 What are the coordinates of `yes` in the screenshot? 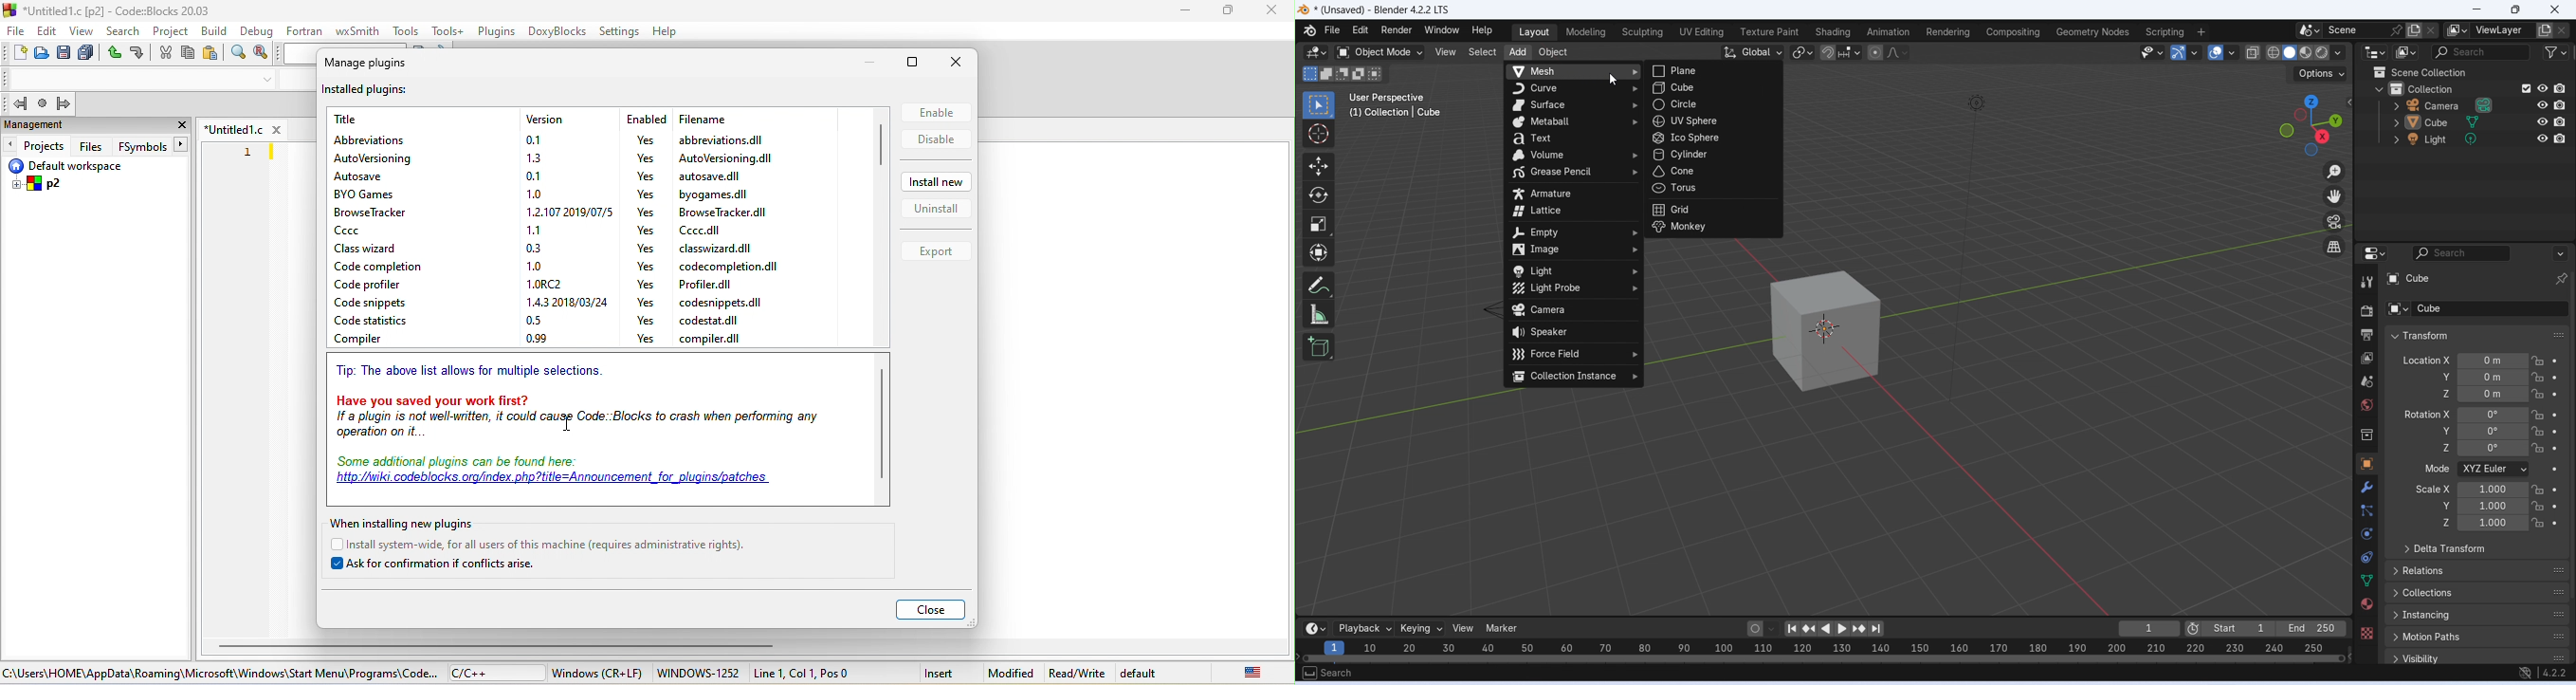 It's located at (648, 339).